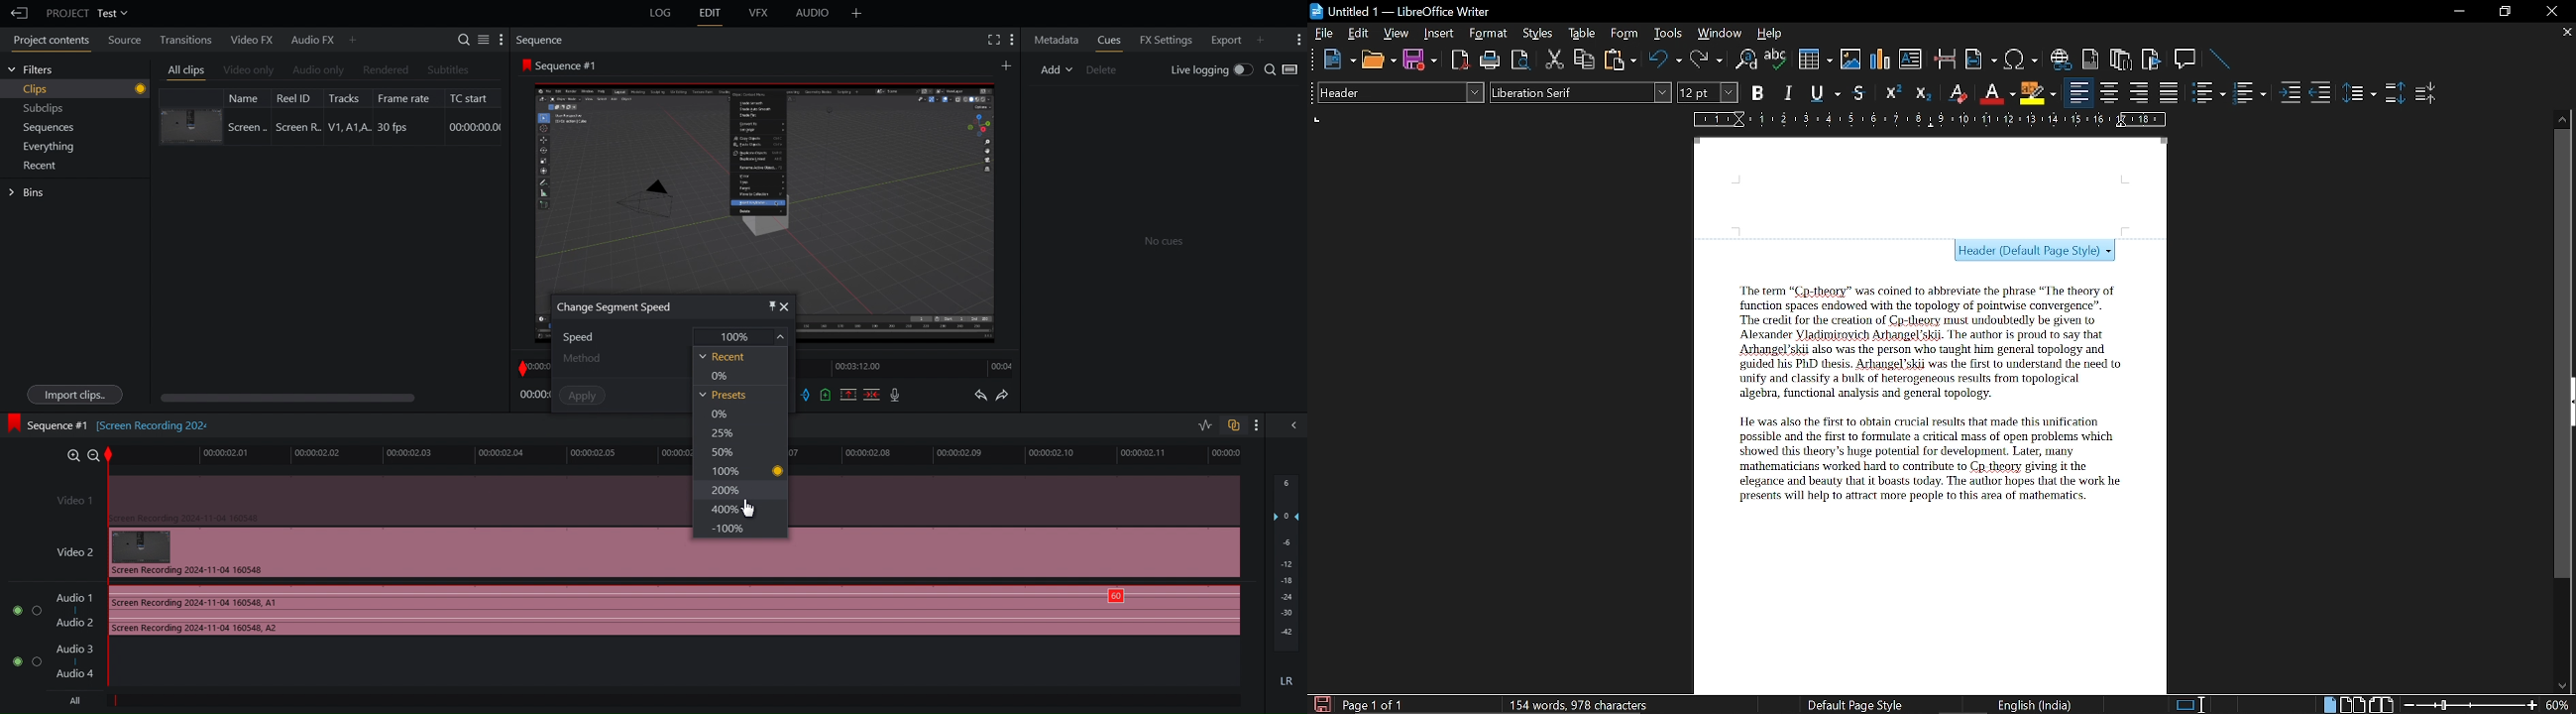 This screenshot has width=2576, height=728. I want to click on Rendered, so click(384, 70).